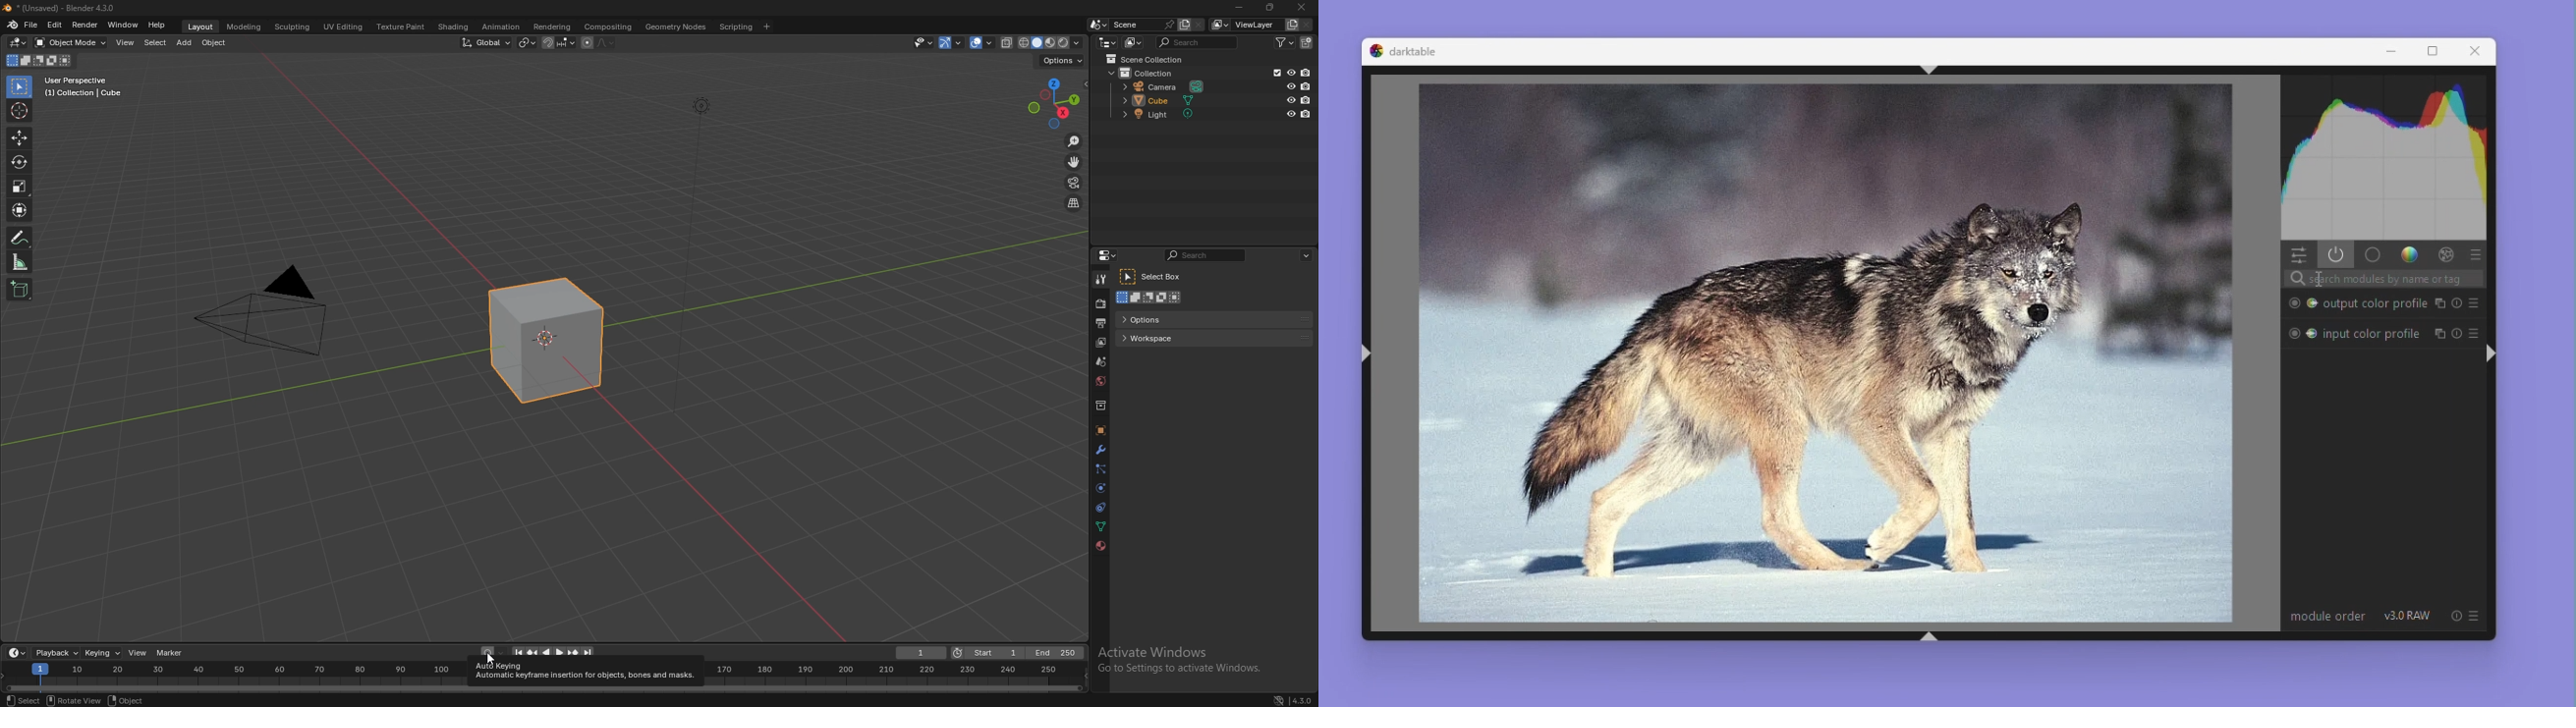 Image resolution: width=2576 pixels, height=728 pixels. I want to click on Maximize, so click(2434, 51).